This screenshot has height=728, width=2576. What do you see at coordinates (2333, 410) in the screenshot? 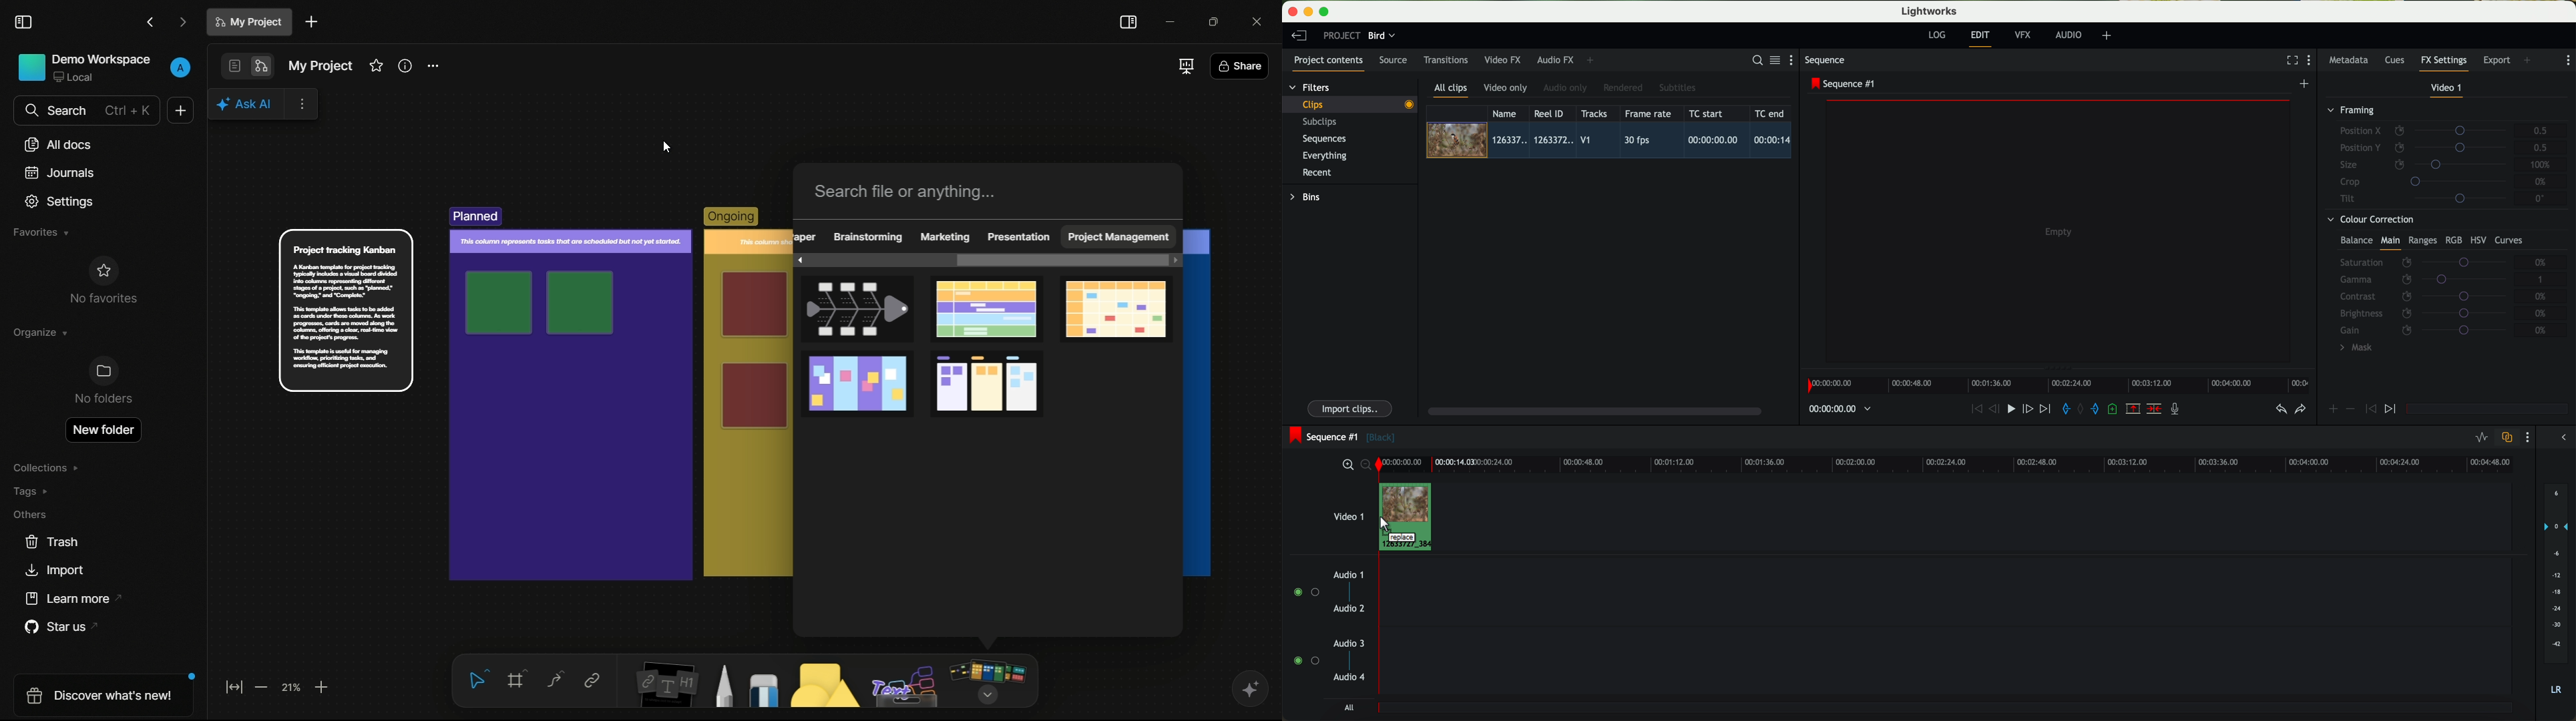
I see `icon` at bounding box center [2333, 410].